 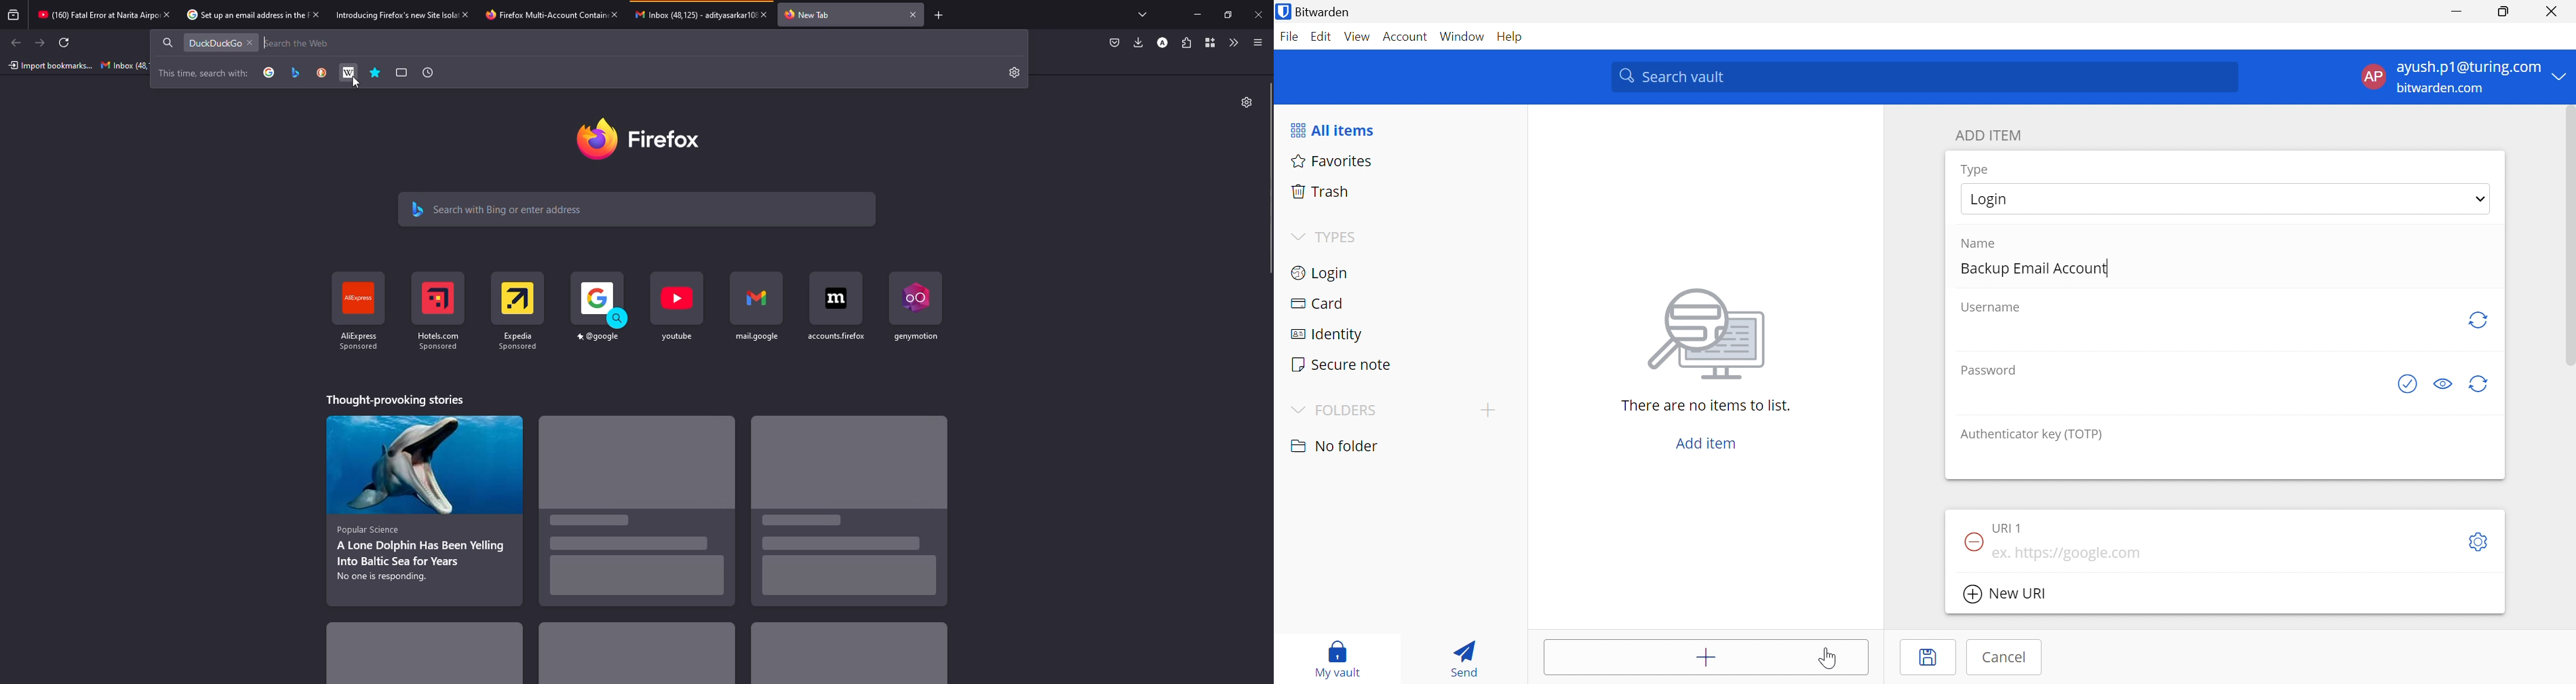 What do you see at coordinates (322, 72) in the screenshot?
I see `duck duck go` at bounding box center [322, 72].